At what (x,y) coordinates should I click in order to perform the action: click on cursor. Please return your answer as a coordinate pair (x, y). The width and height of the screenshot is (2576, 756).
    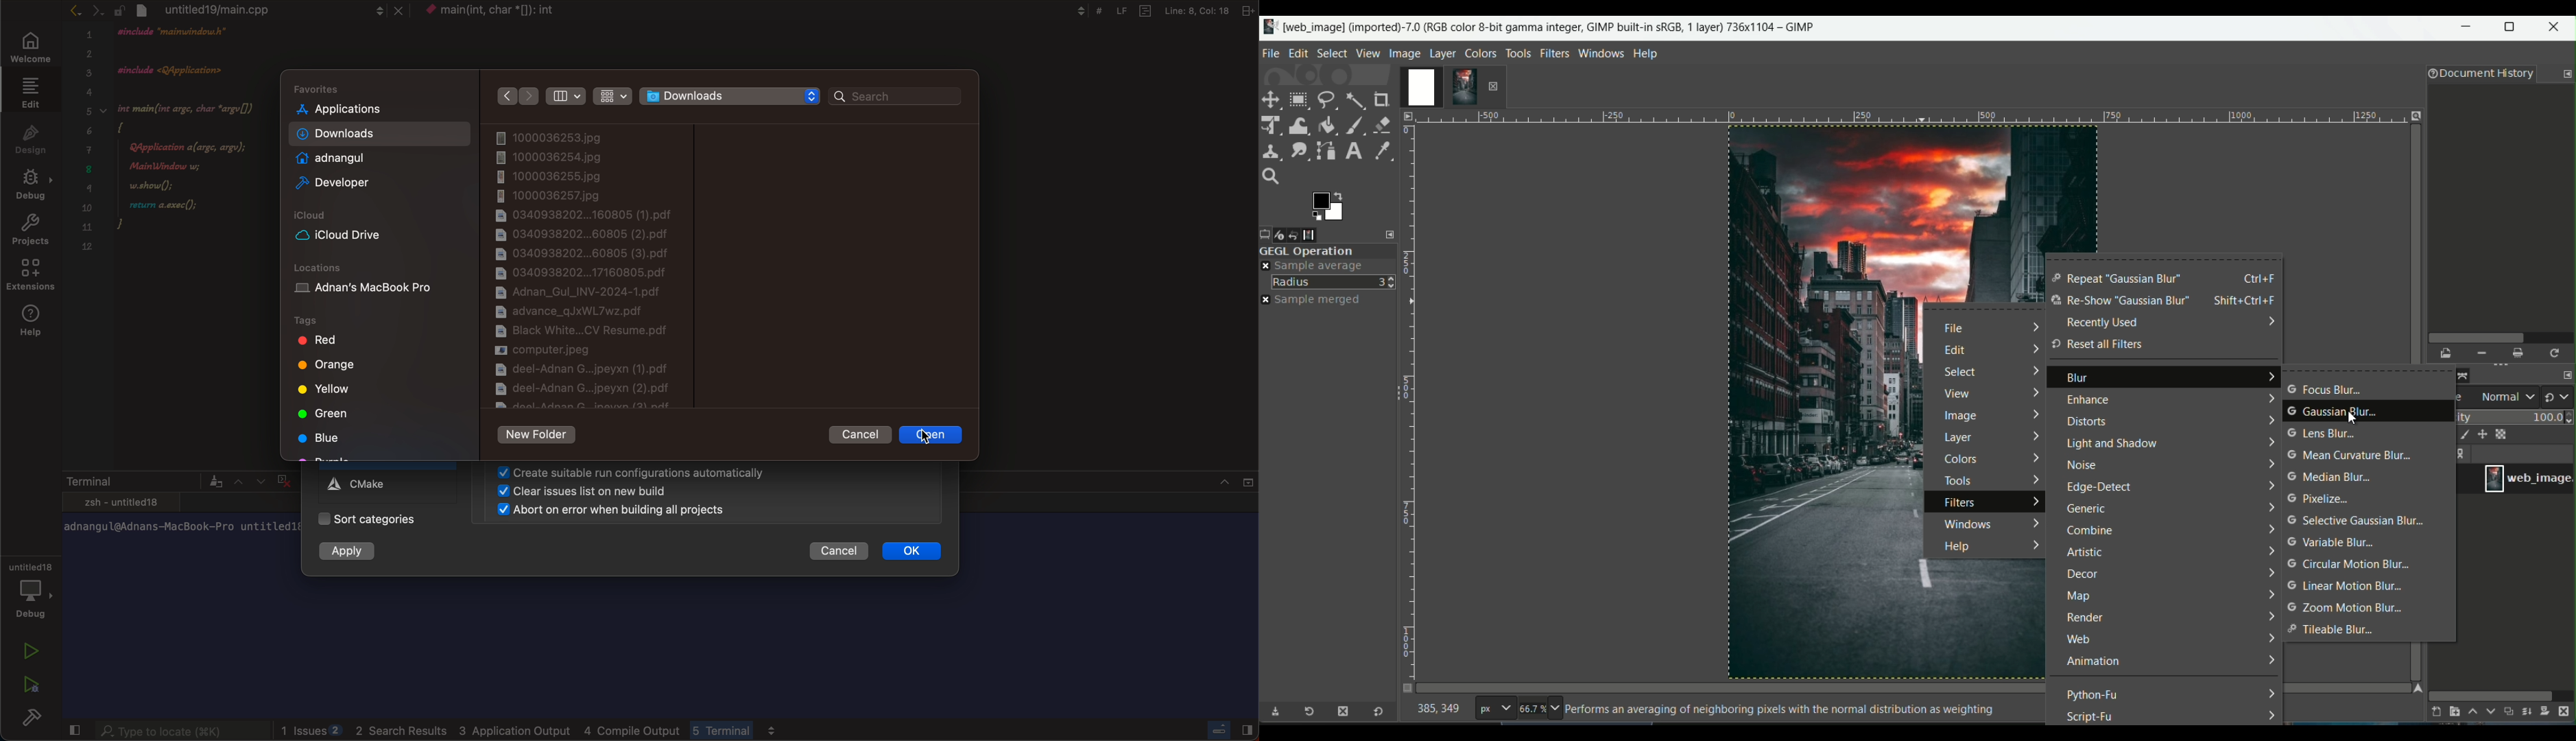
    Looking at the image, I should click on (2354, 421).